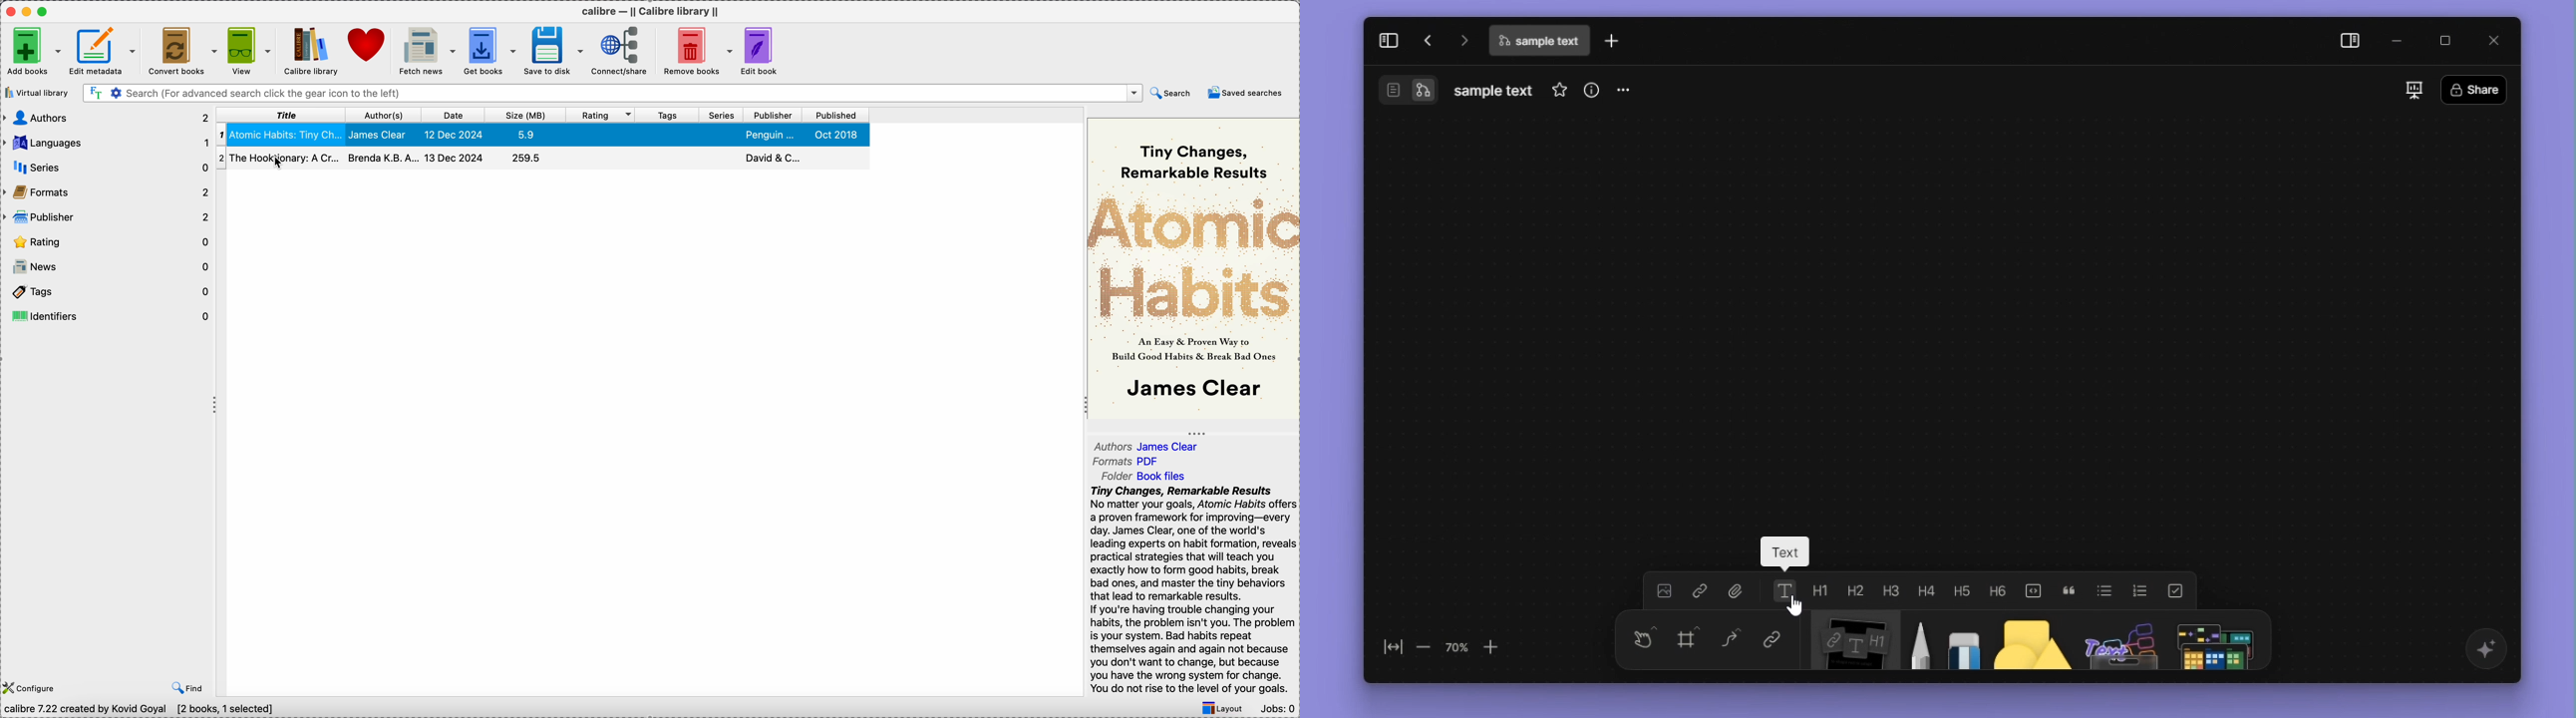 The image size is (2576, 728). What do you see at coordinates (1461, 39) in the screenshot?
I see `go forward` at bounding box center [1461, 39].